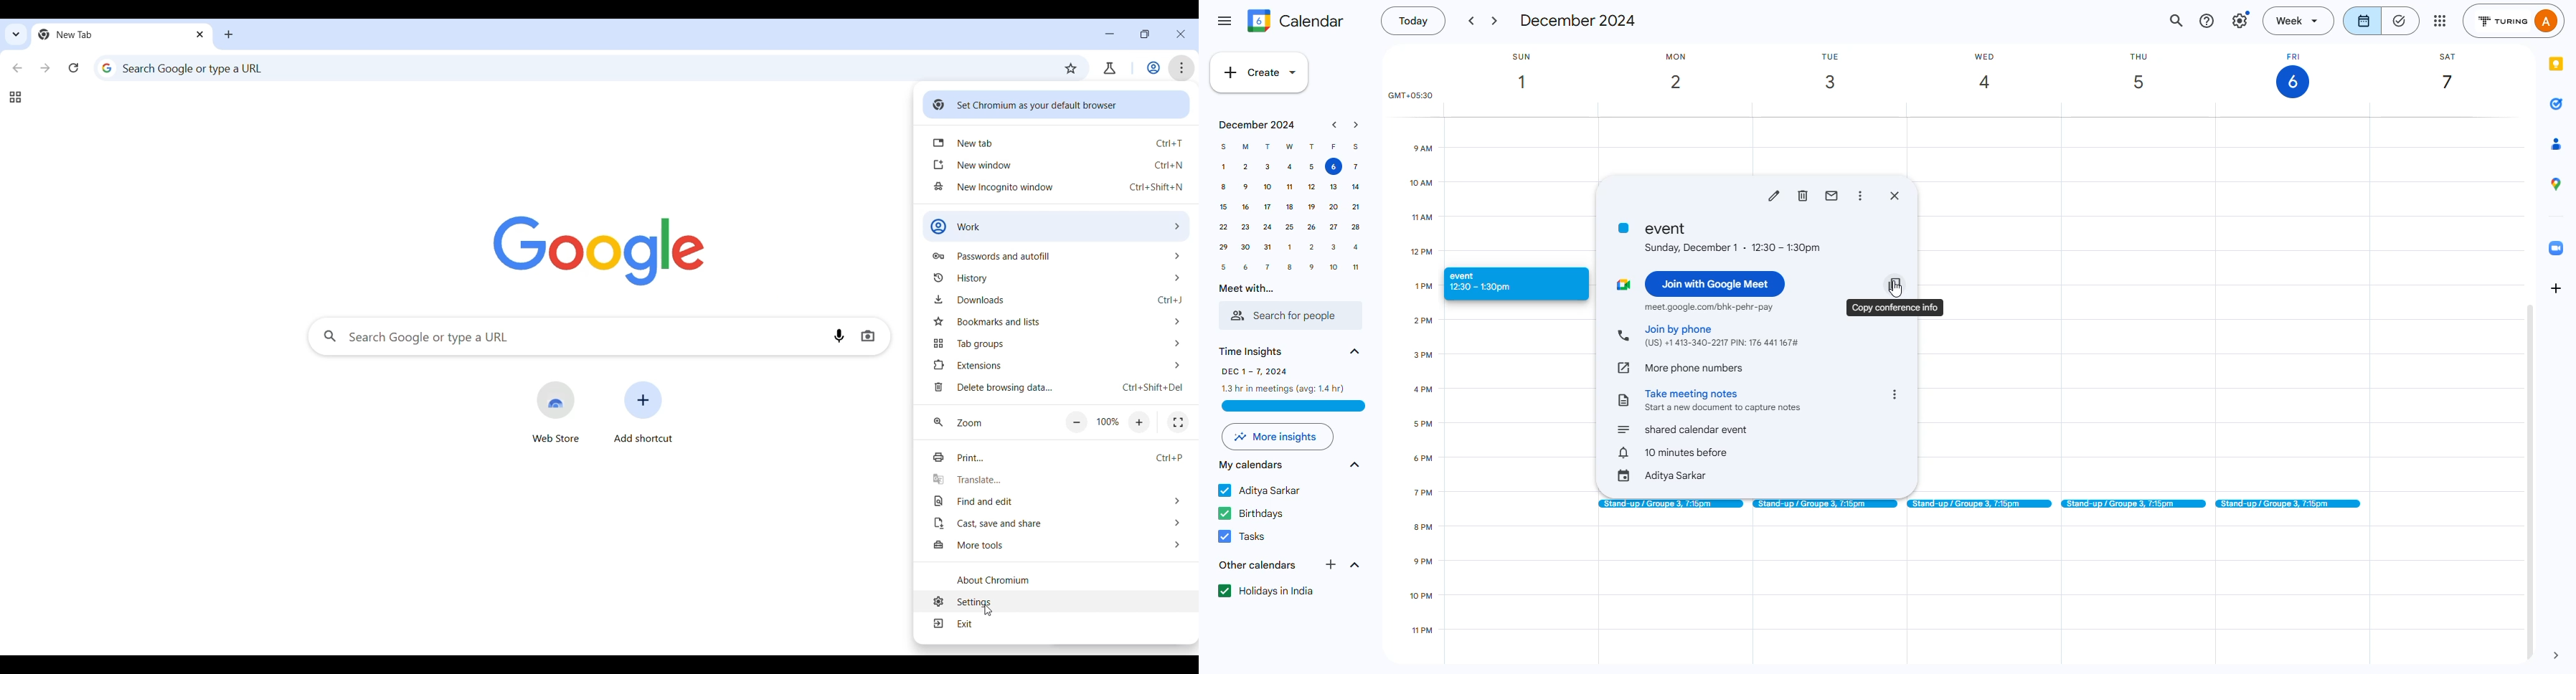  What do you see at coordinates (1267, 188) in the screenshot?
I see `10` at bounding box center [1267, 188].